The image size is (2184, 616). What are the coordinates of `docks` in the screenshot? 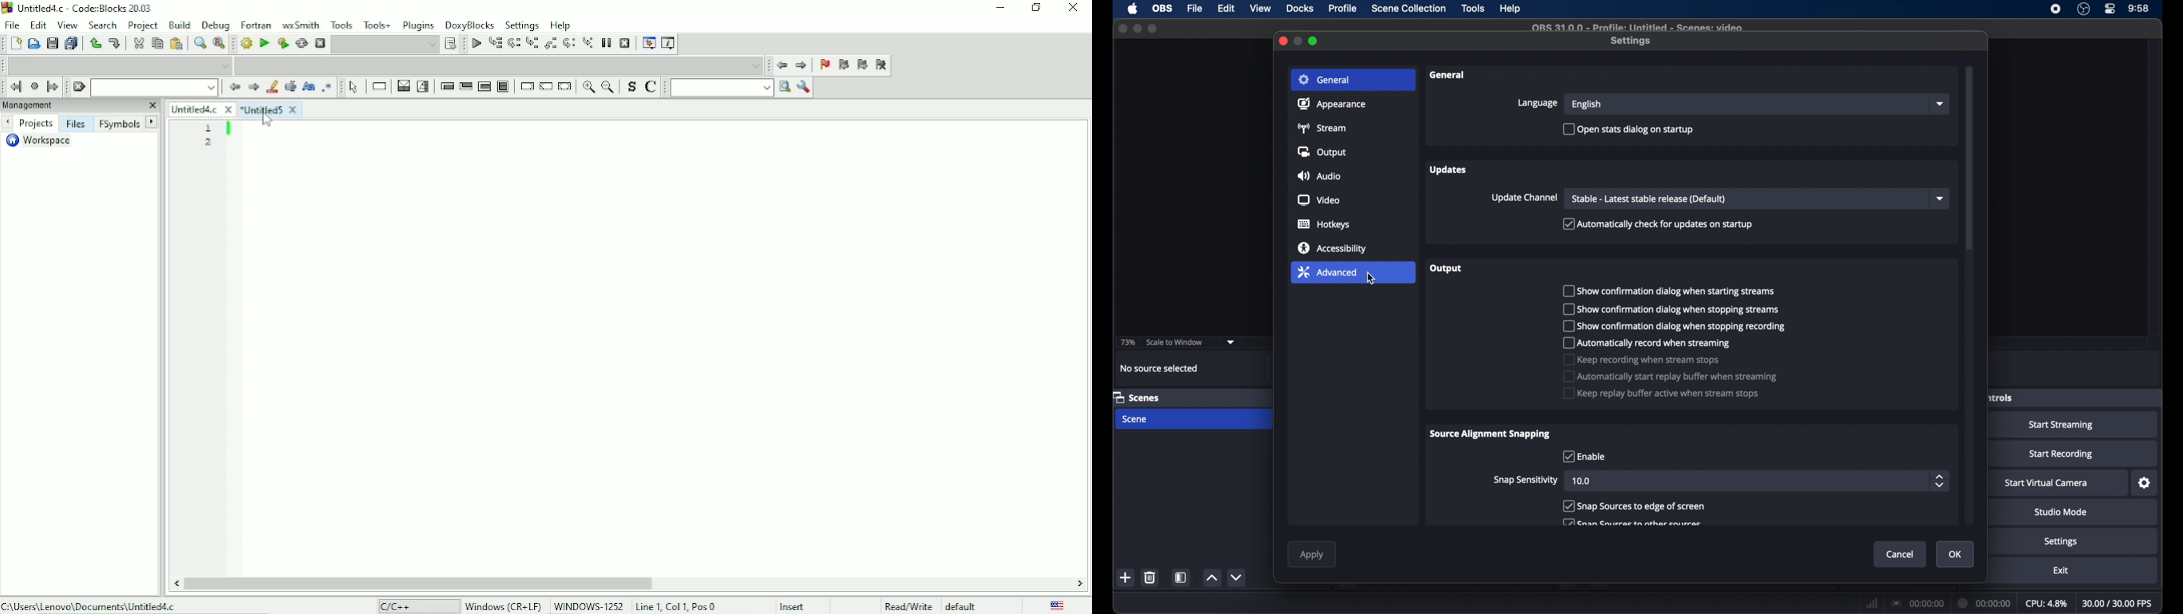 It's located at (1300, 9).